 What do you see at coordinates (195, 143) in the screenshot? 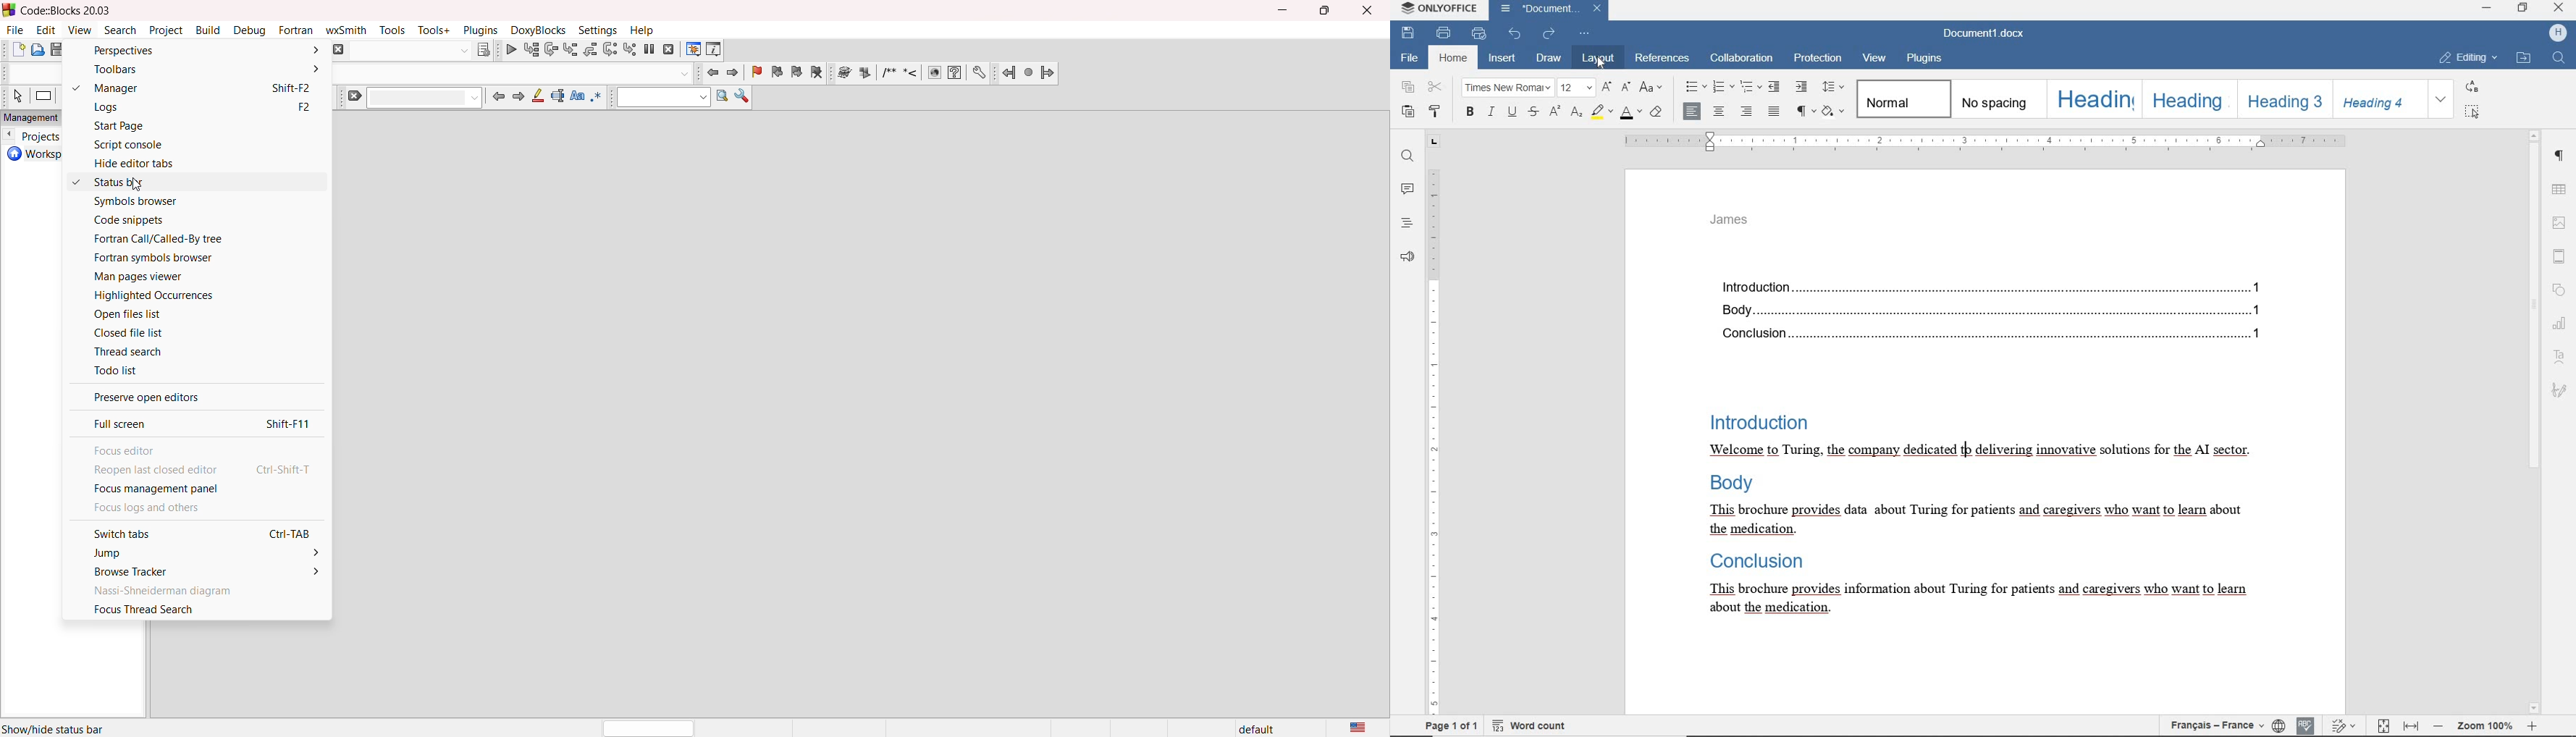
I see `script console` at bounding box center [195, 143].